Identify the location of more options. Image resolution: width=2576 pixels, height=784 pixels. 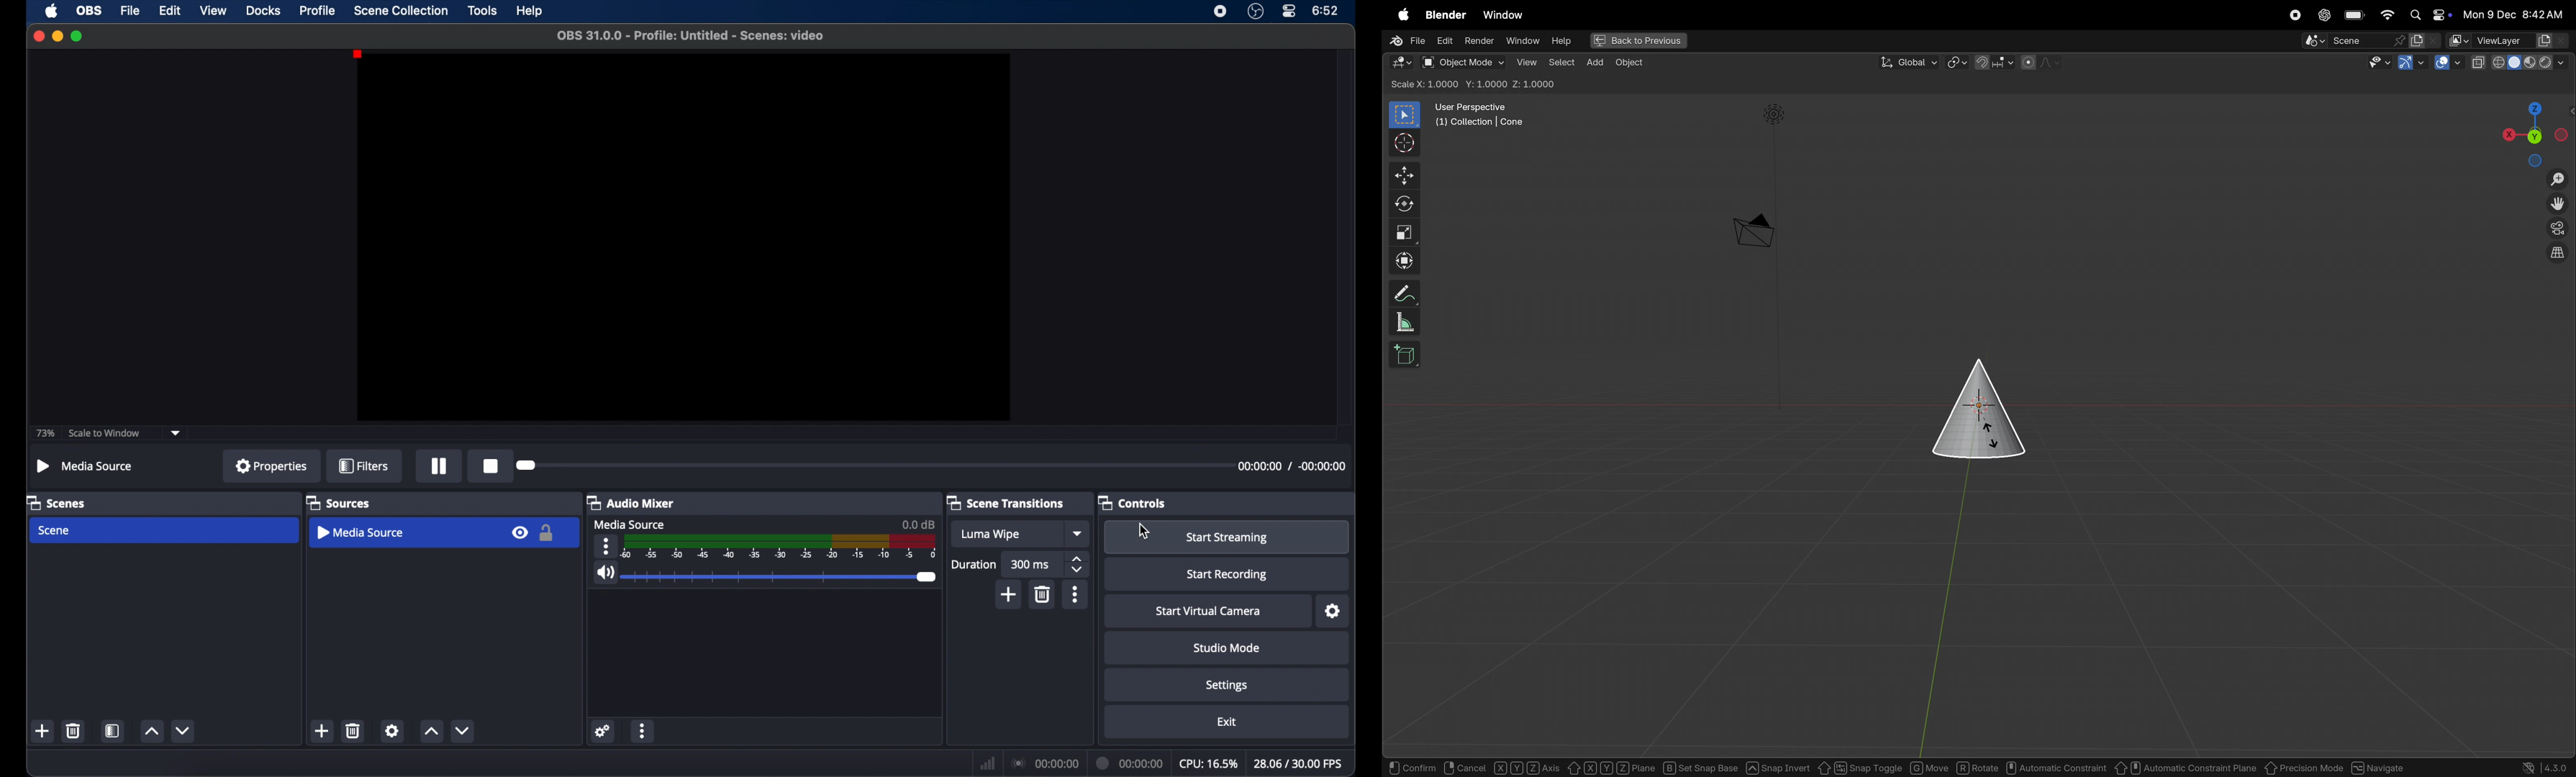
(1075, 594).